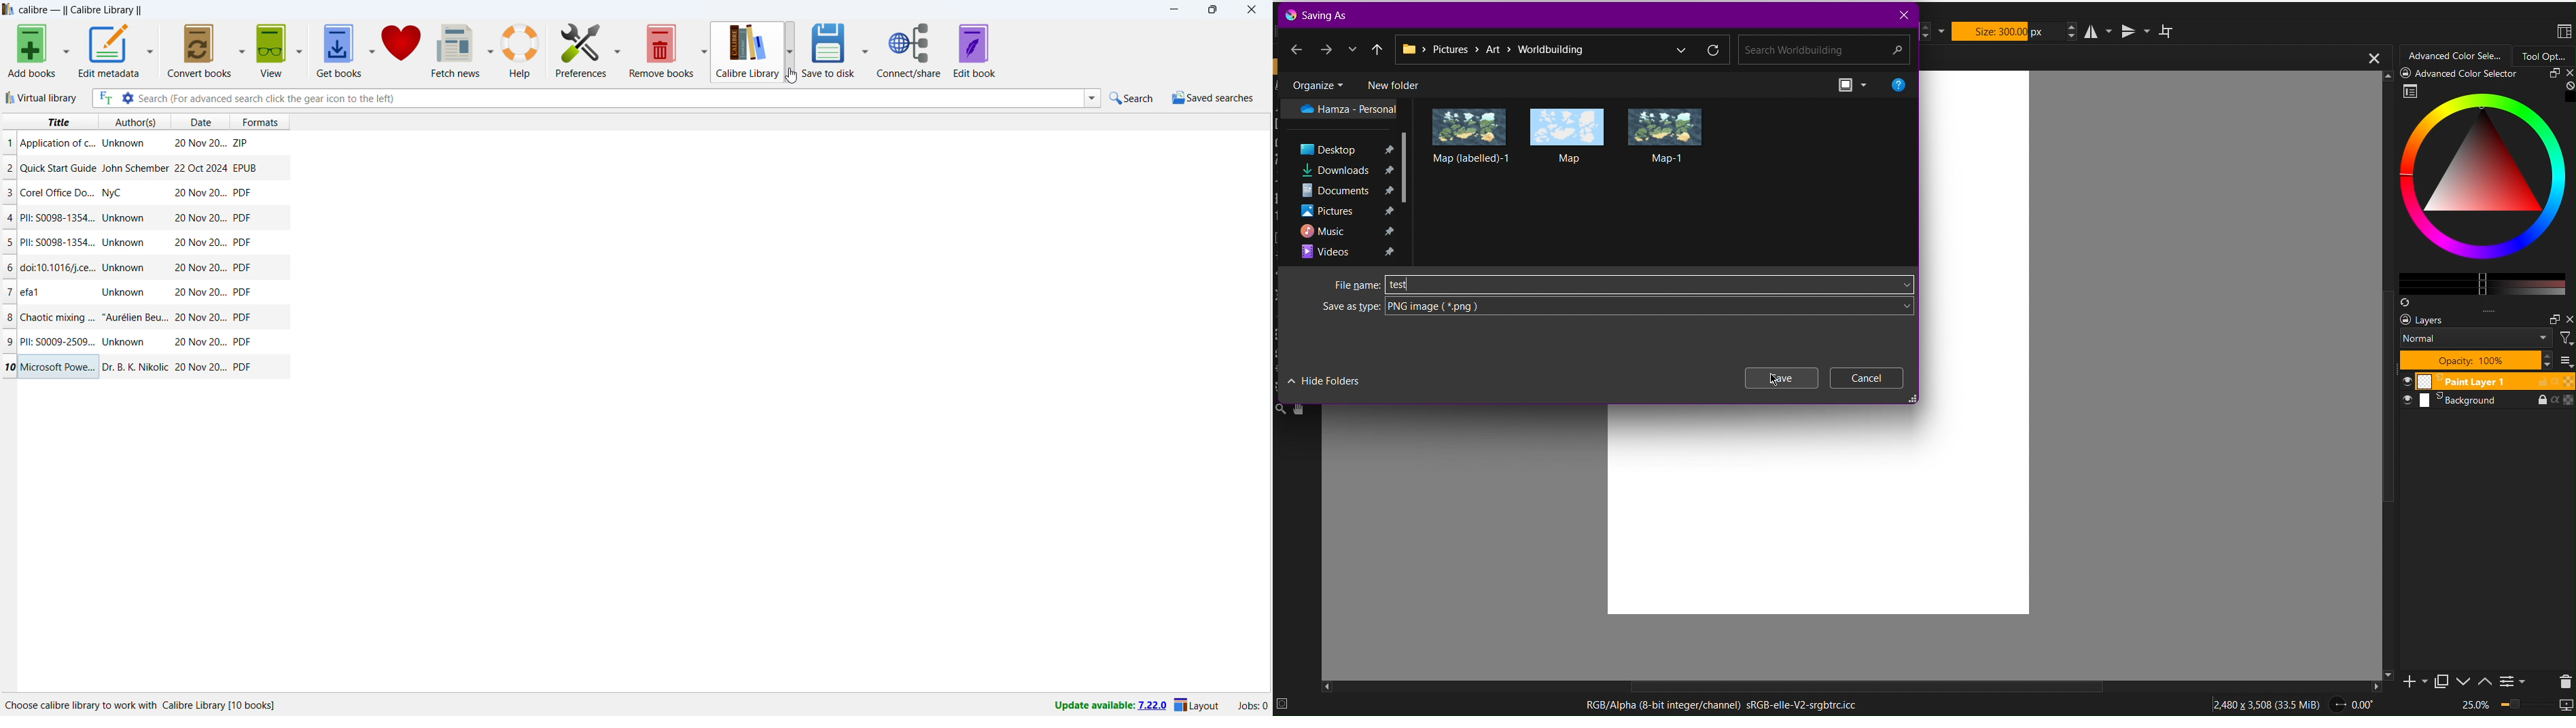 Image resolution: width=2576 pixels, height=728 pixels. Describe the element at coordinates (831, 50) in the screenshot. I see `save to disk` at that location.